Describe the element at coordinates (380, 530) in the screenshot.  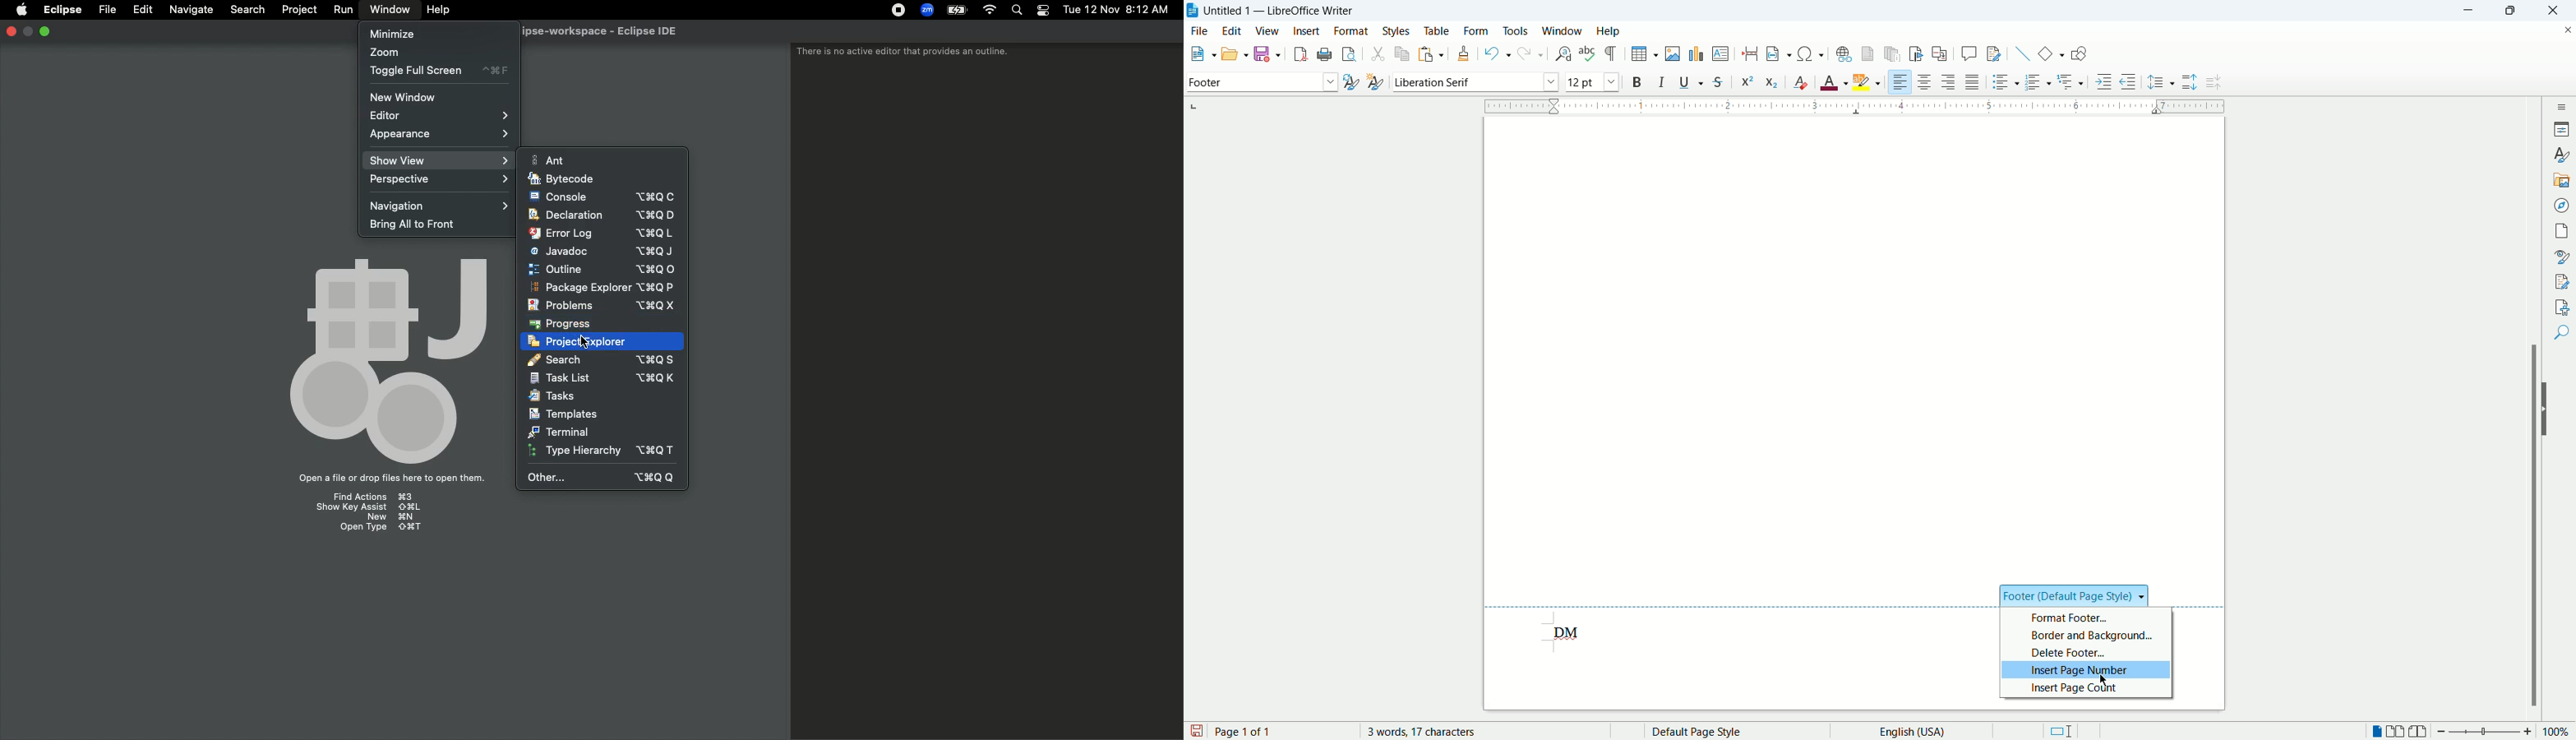
I see `Open type` at that location.